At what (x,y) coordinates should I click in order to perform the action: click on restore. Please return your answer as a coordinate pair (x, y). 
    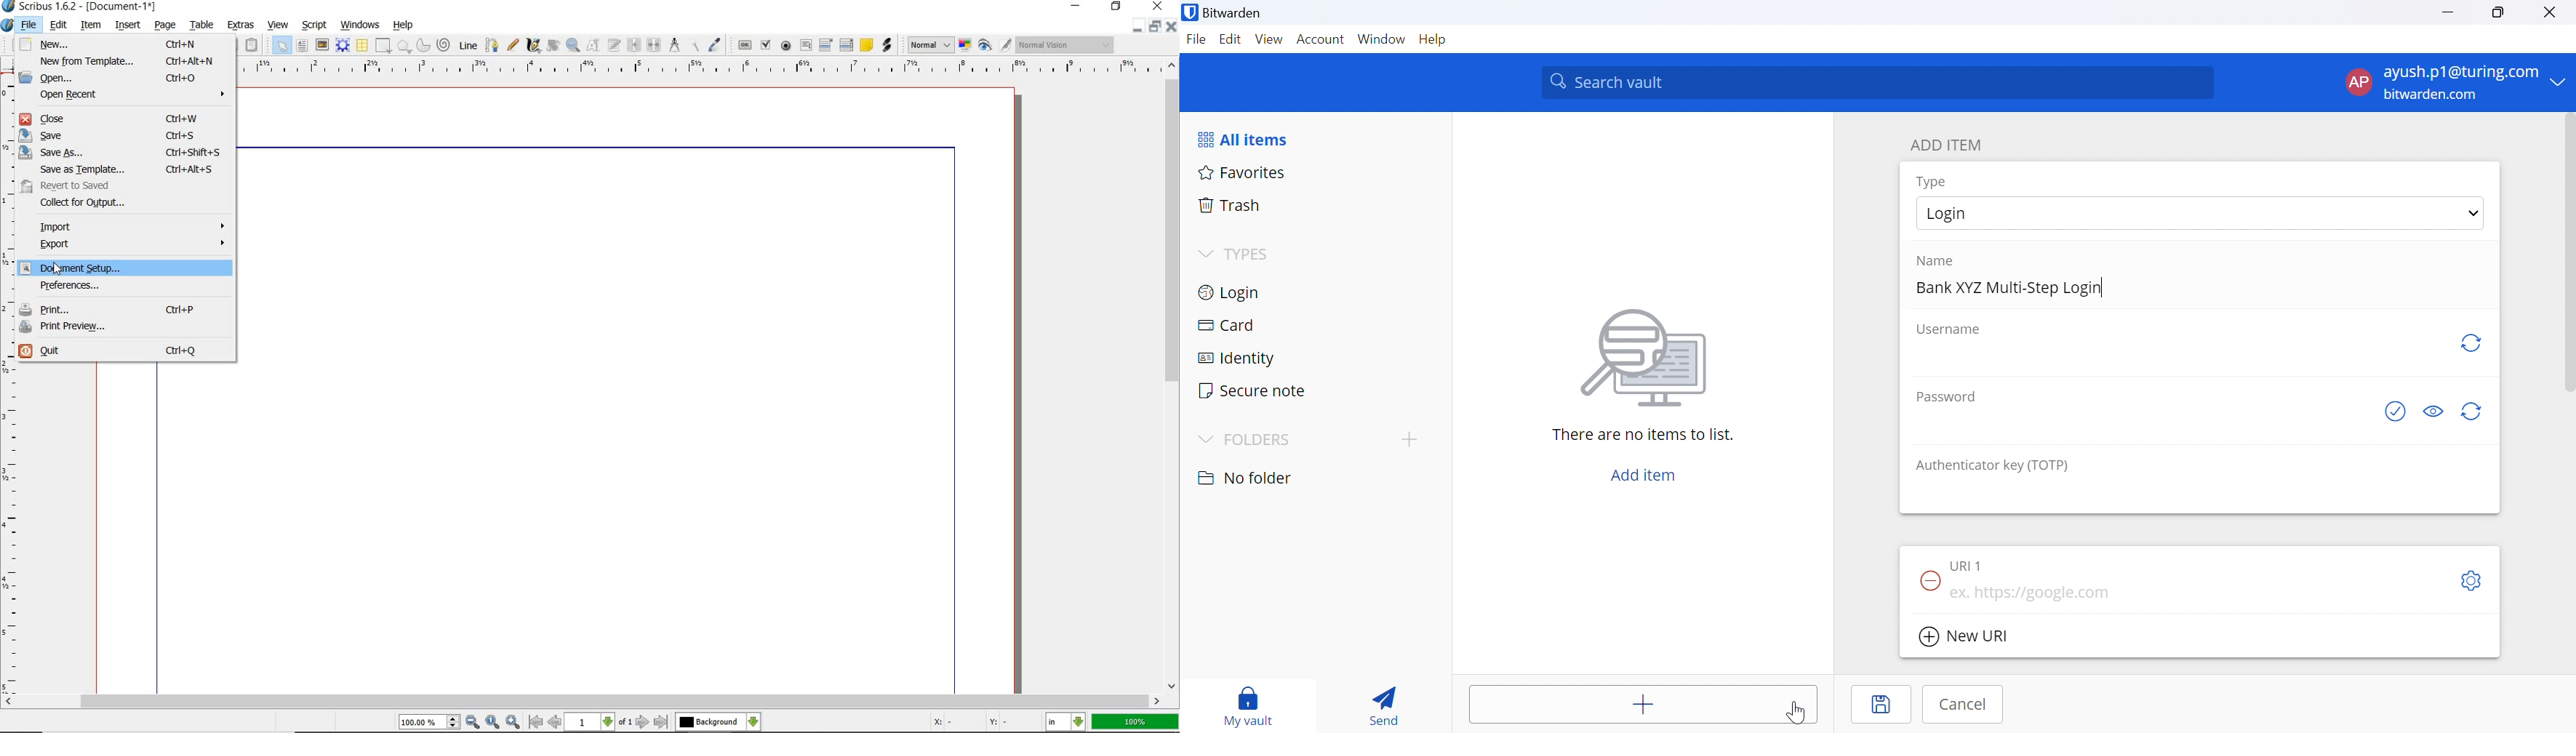
    Looking at the image, I should click on (1157, 25).